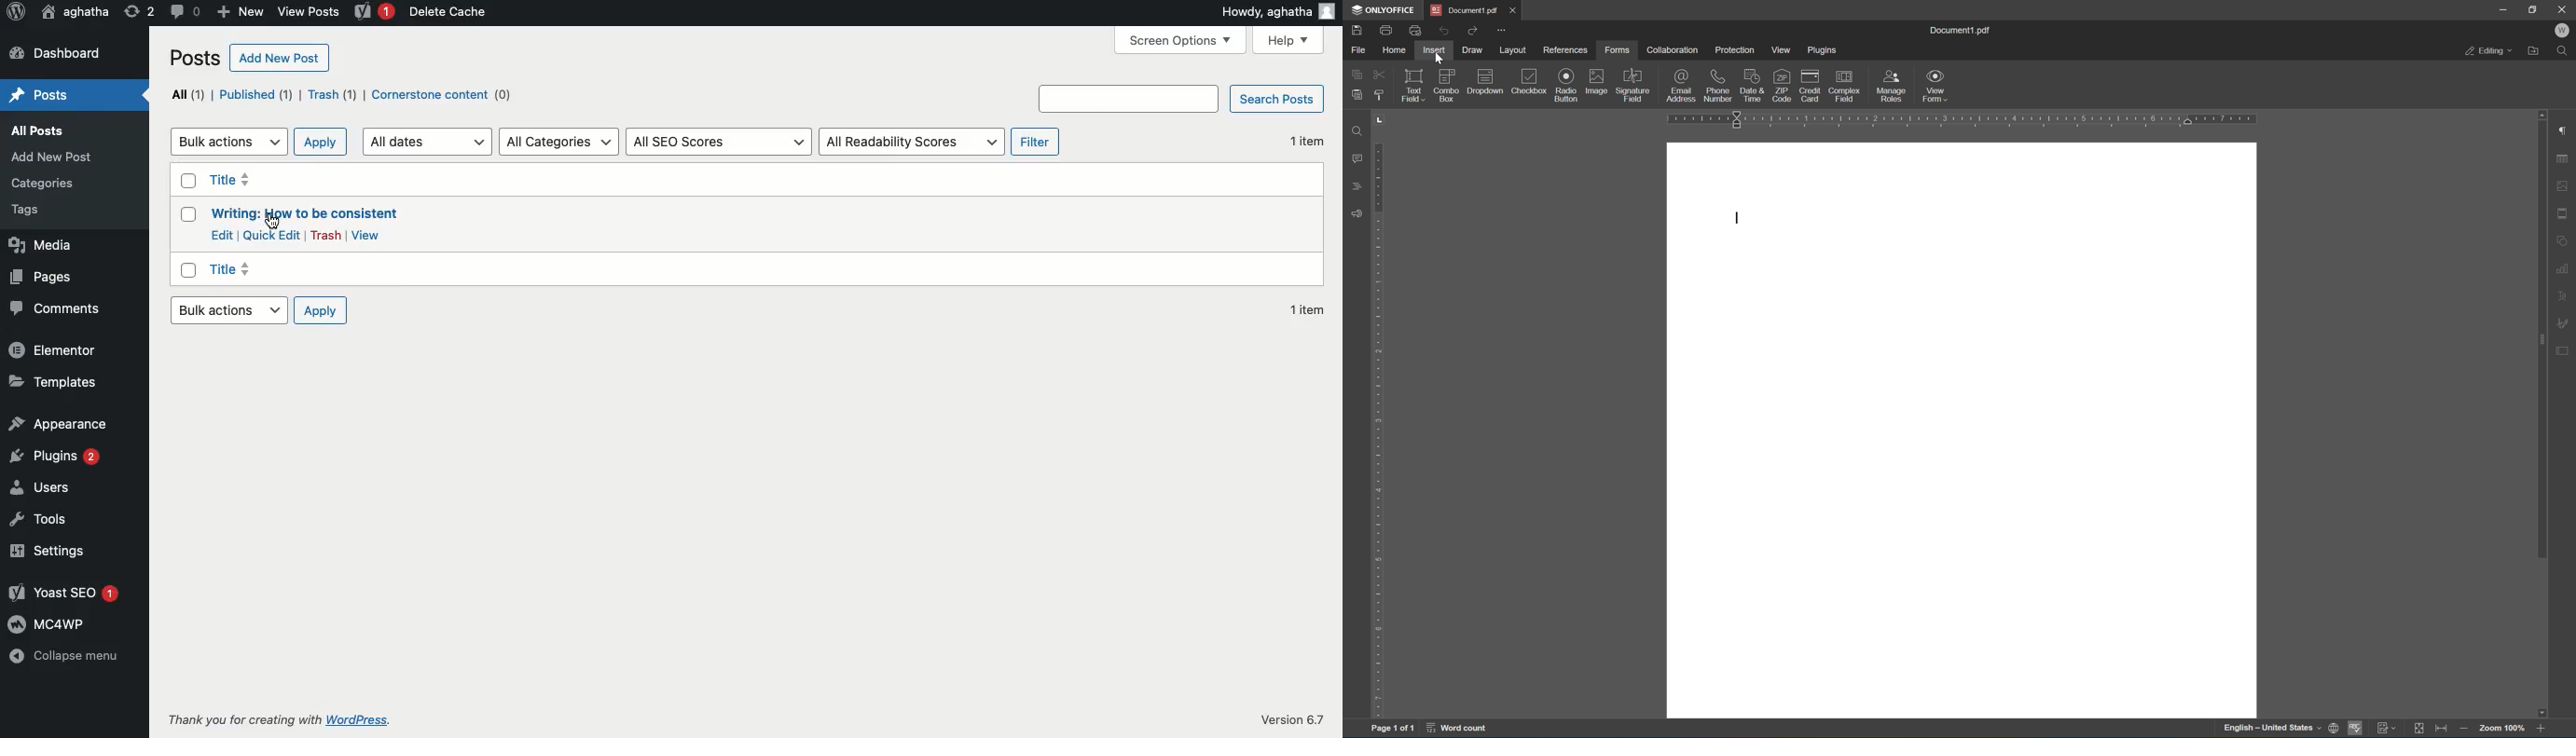 The width and height of the screenshot is (2576, 756). What do you see at coordinates (1379, 429) in the screenshot?
I see `ruler` at bounding box center [1379, 429].